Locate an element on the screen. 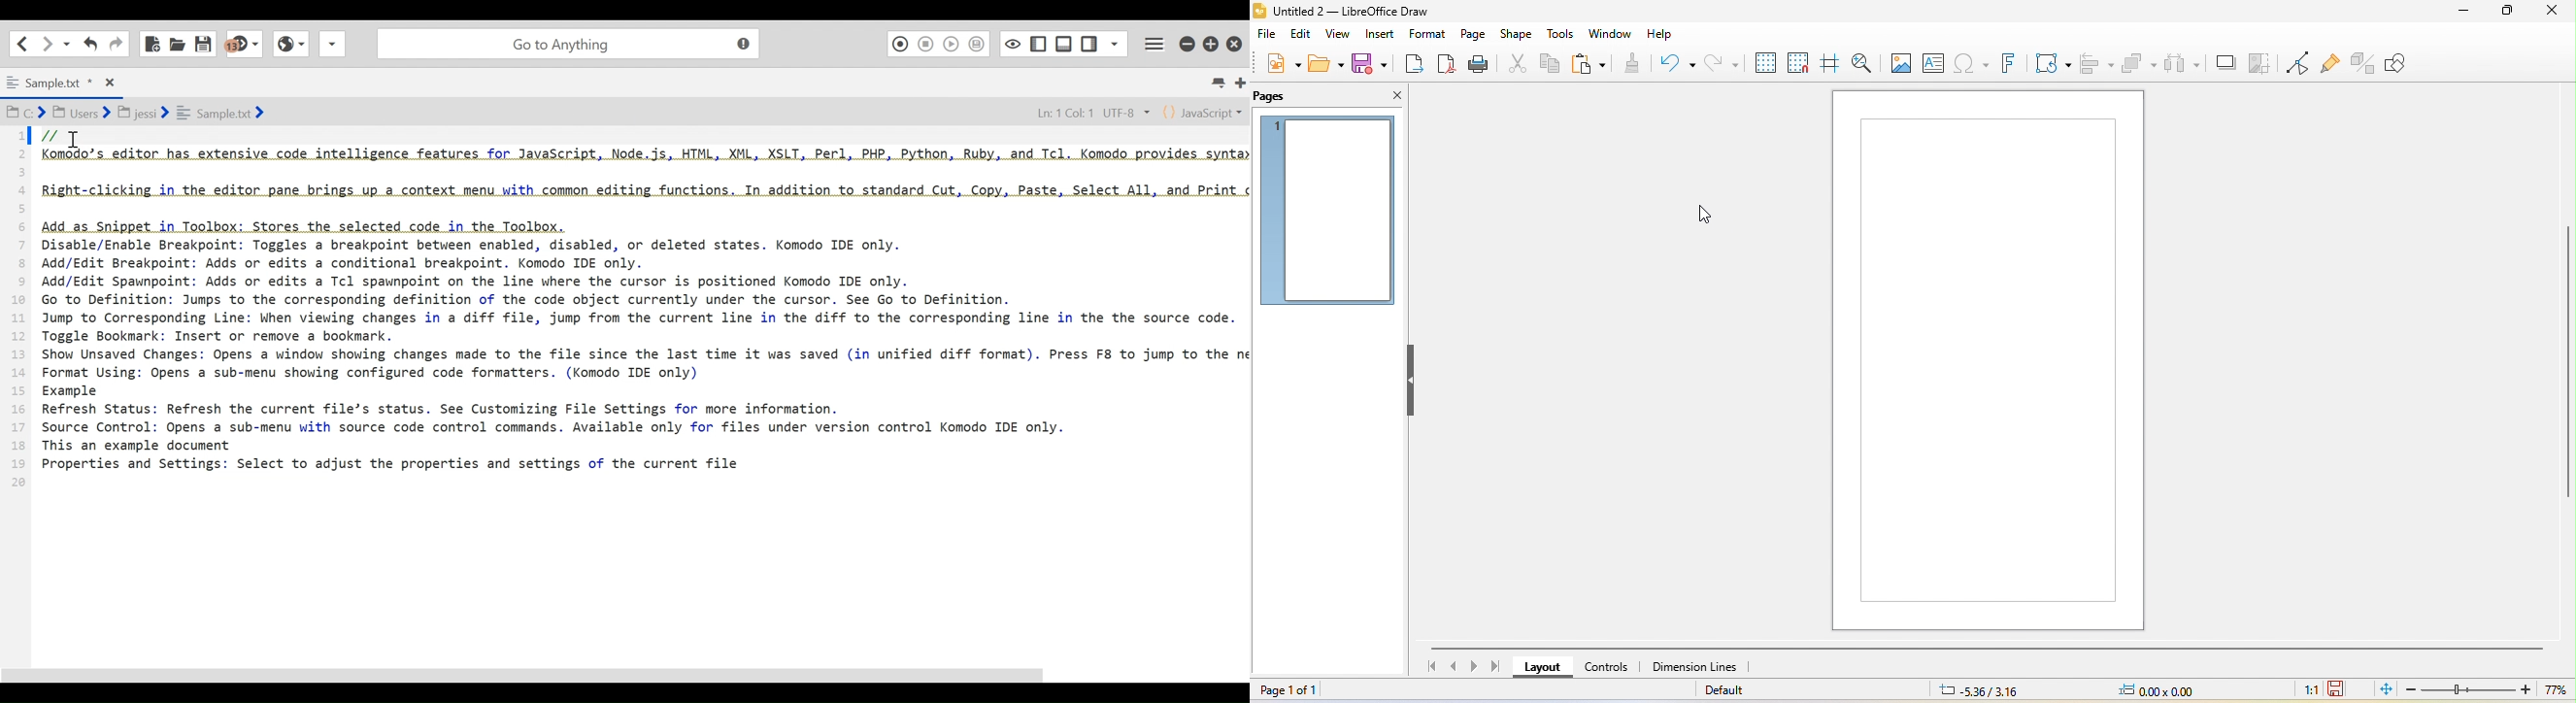 The height and width of the screenshot is (728, 2576). select at least three object to distribute is located at coordinates (2185, 63).